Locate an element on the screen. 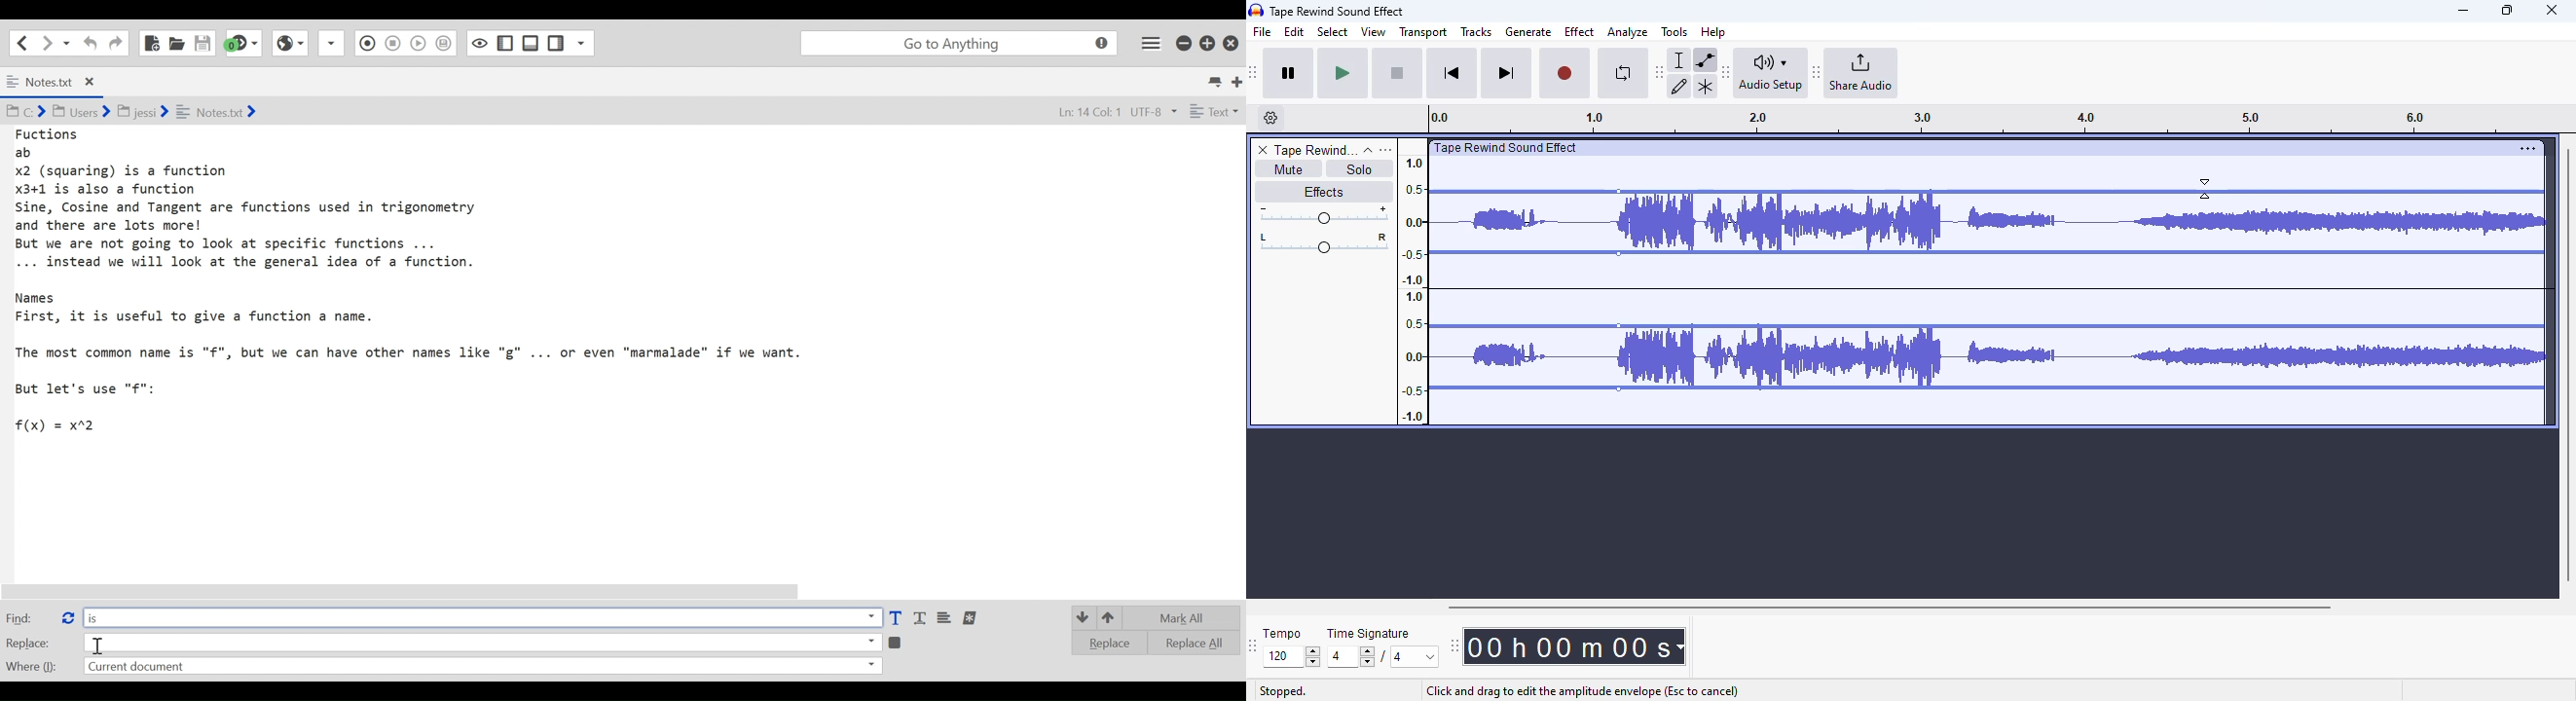  vertical scroll bar is located at coordinates (2567, 362).